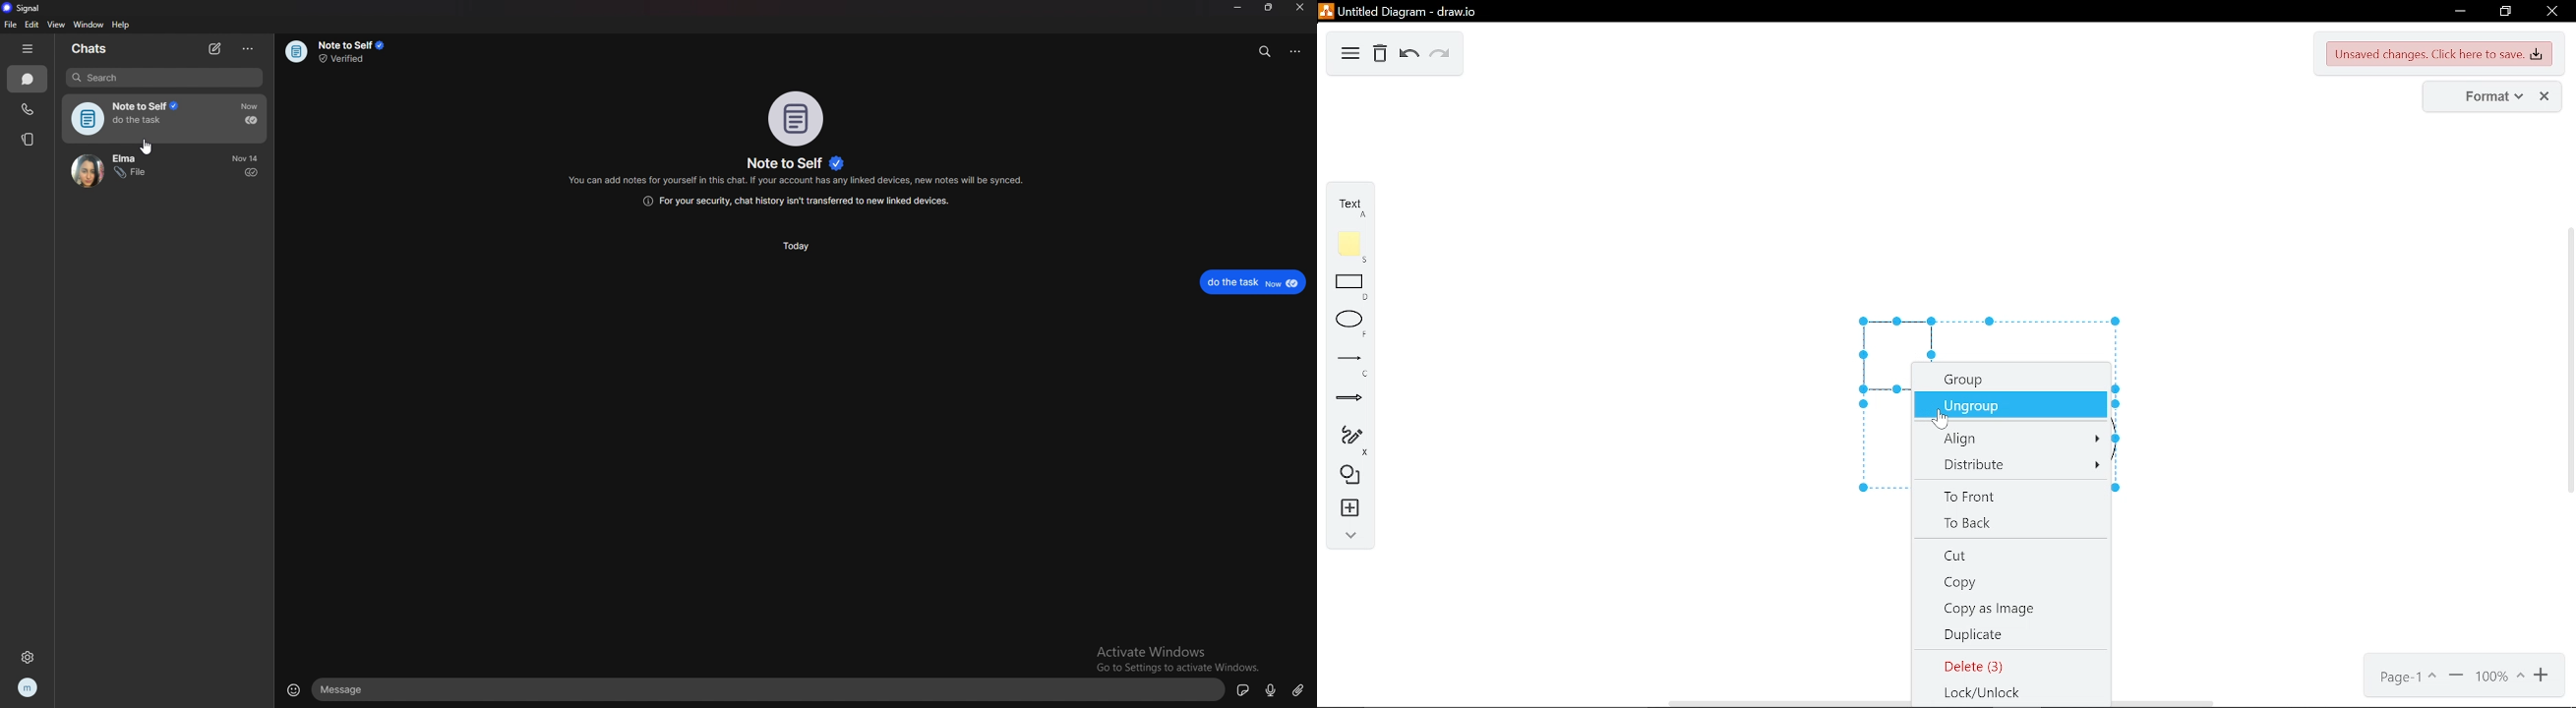 This screenshot has width=2576, height=728. What do you see at coordinates (2482, 96) in the screenshot?
I see `format` at bounding box center [2482, 96].